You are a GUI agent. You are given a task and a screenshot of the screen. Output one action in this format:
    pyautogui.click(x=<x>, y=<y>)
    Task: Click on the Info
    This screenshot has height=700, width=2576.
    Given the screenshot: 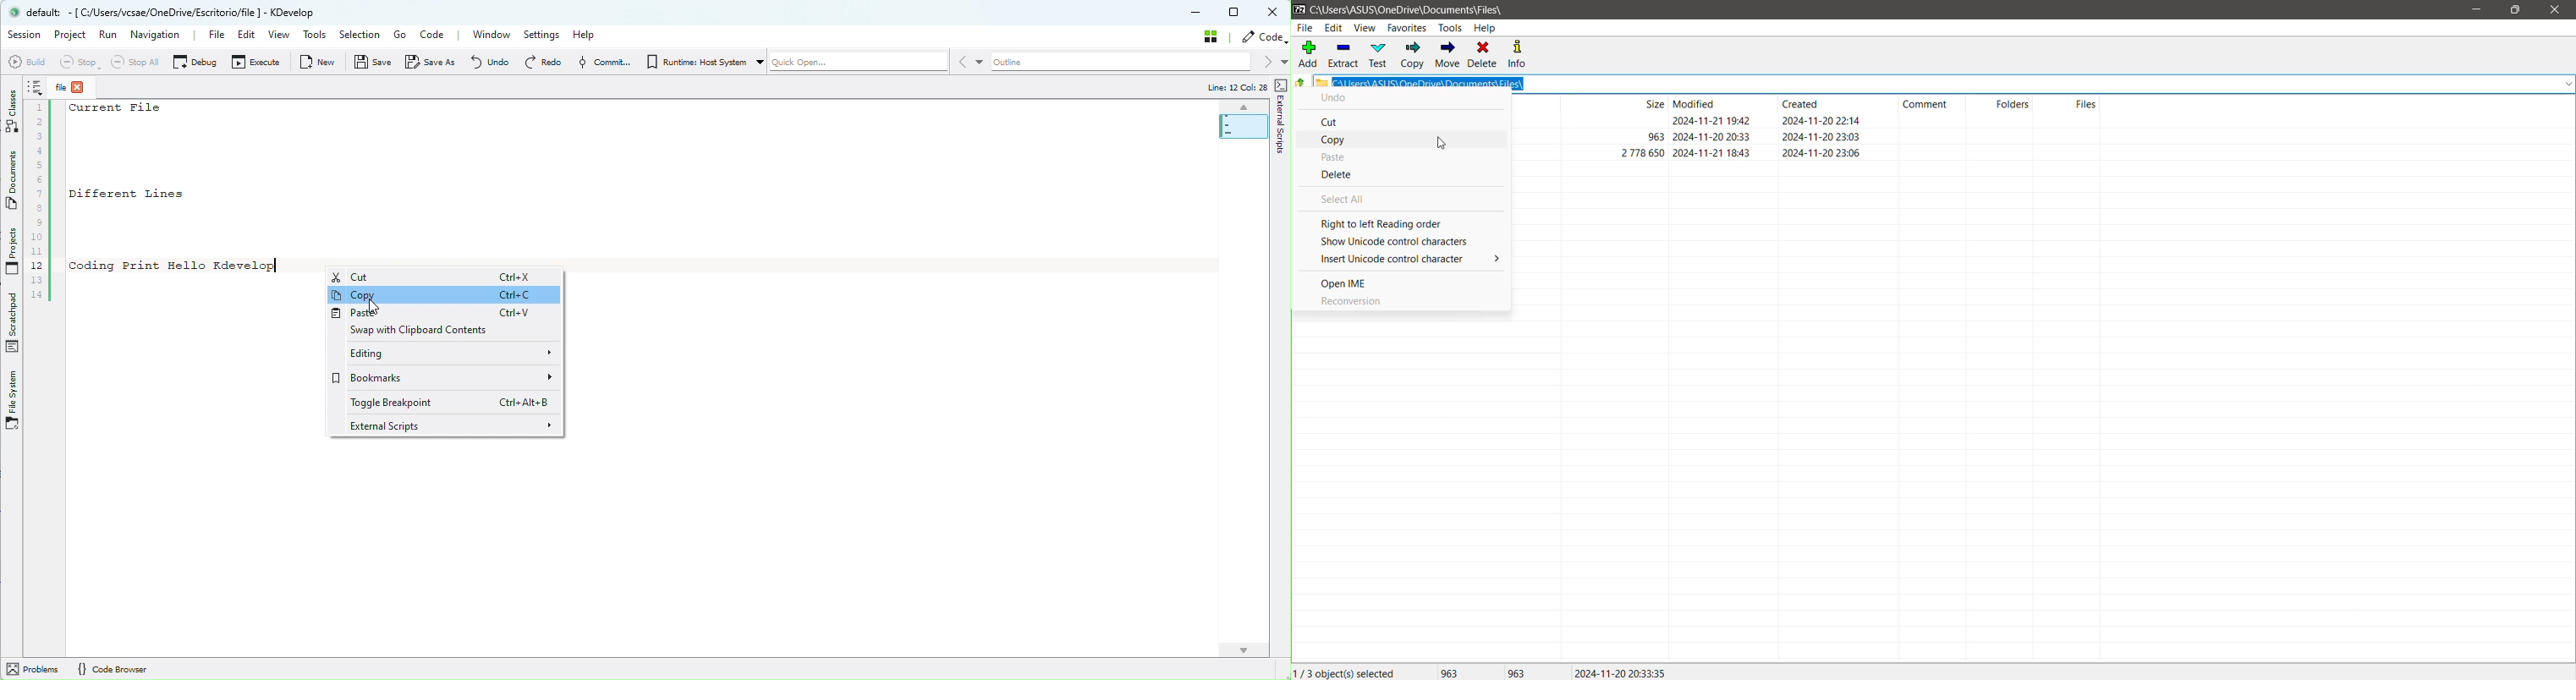 What is the action you would take?
    pyautogui.click(x=1523, y=54)
    